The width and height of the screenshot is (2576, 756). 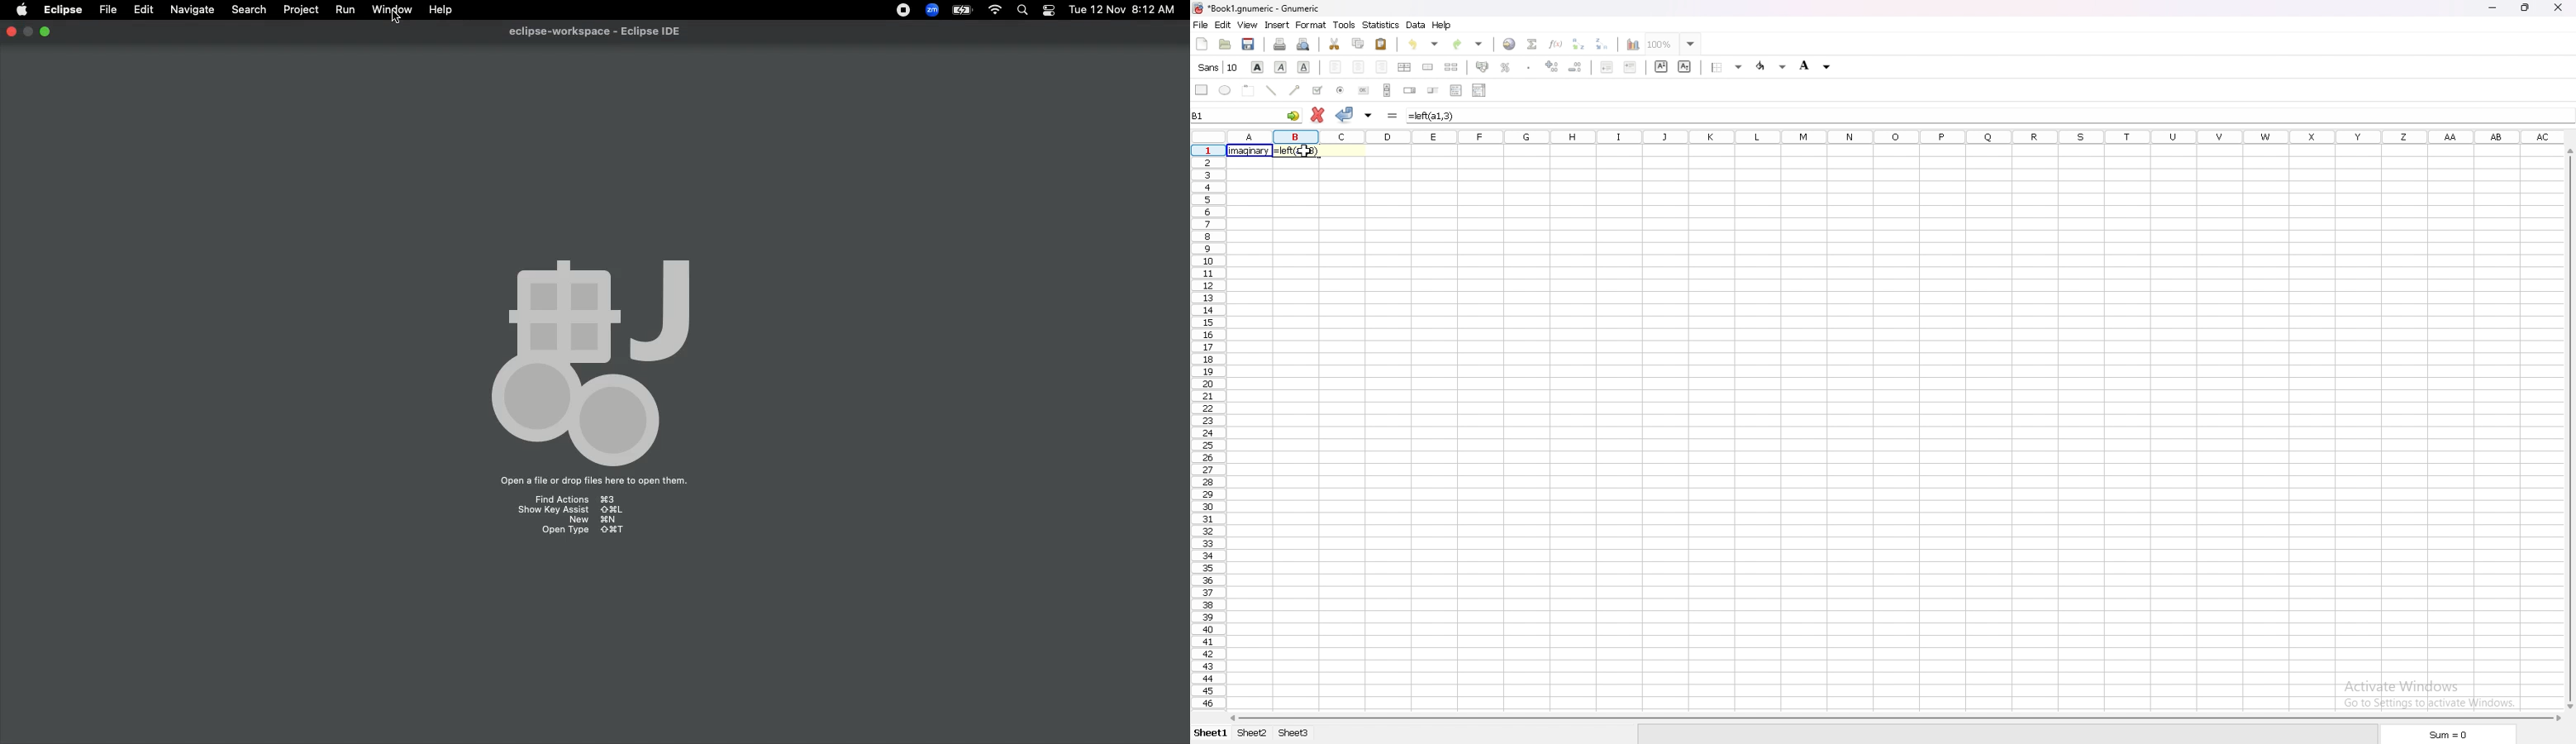 I want to click on cursor, so click(x=1307, y=154).